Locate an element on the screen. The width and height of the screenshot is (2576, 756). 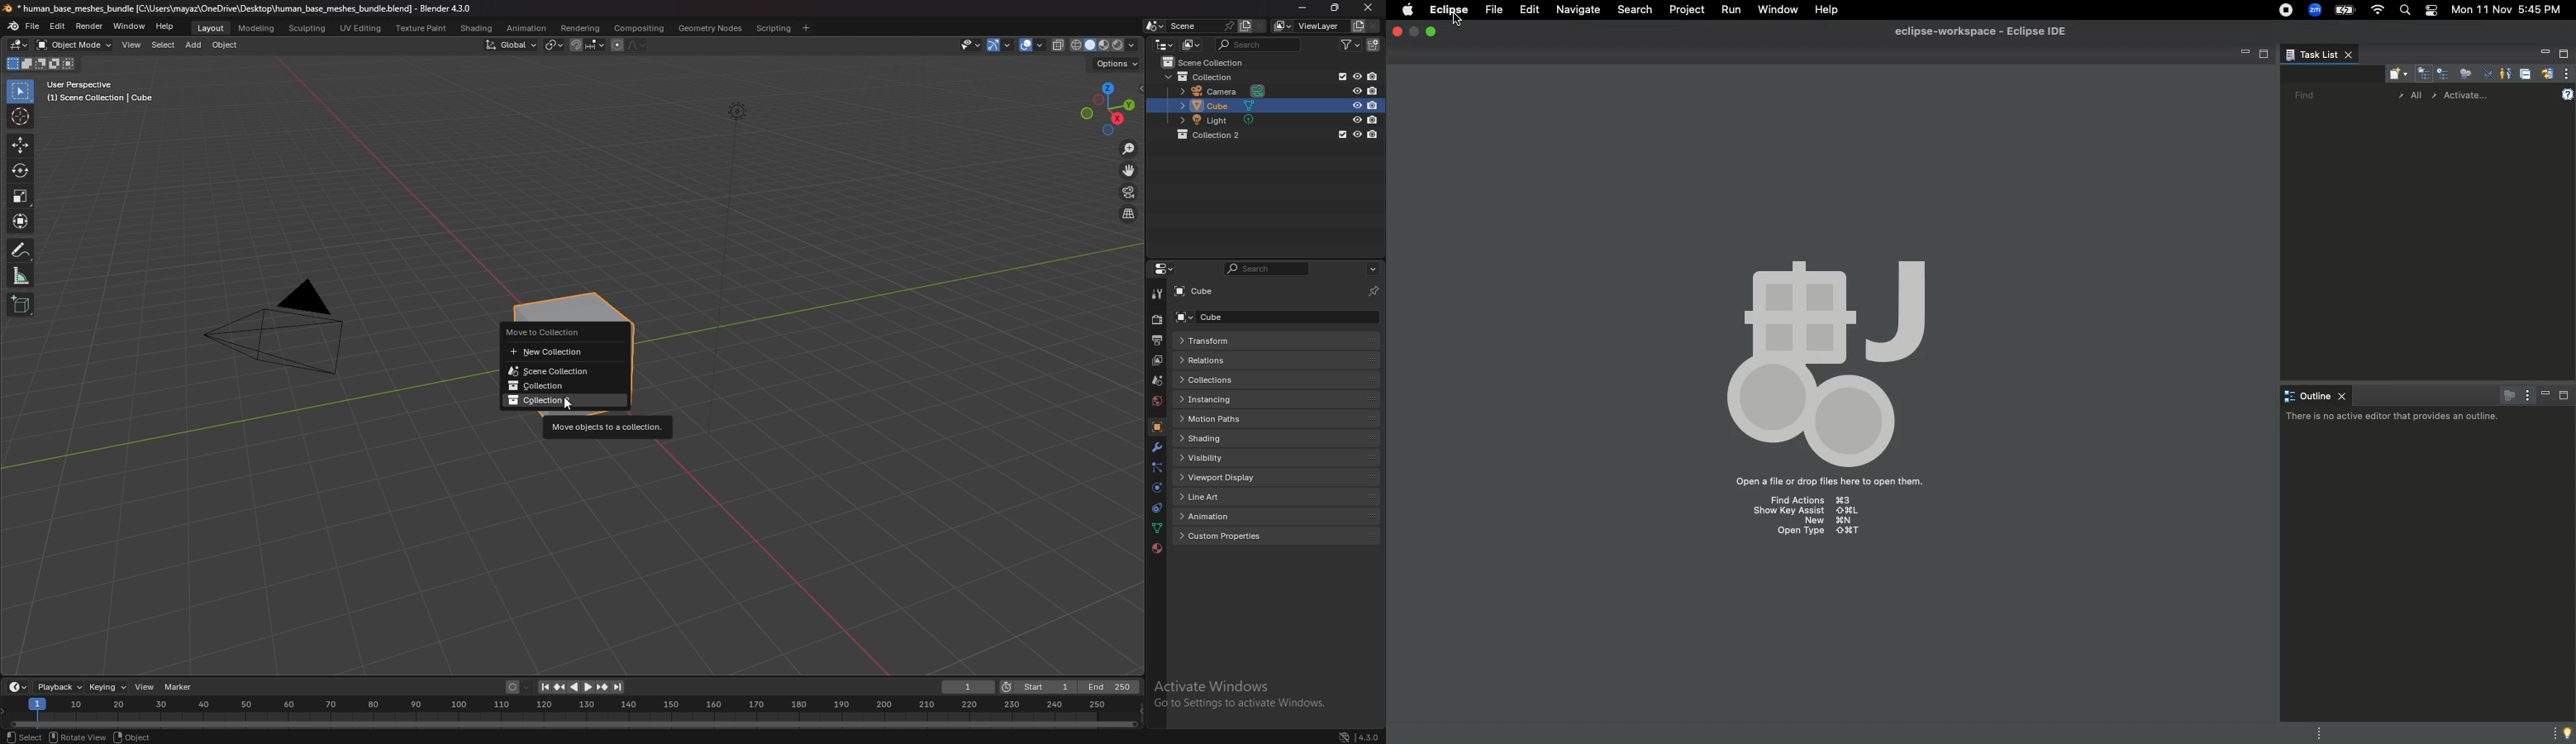
scene collection is located at coordinates (563, 372).